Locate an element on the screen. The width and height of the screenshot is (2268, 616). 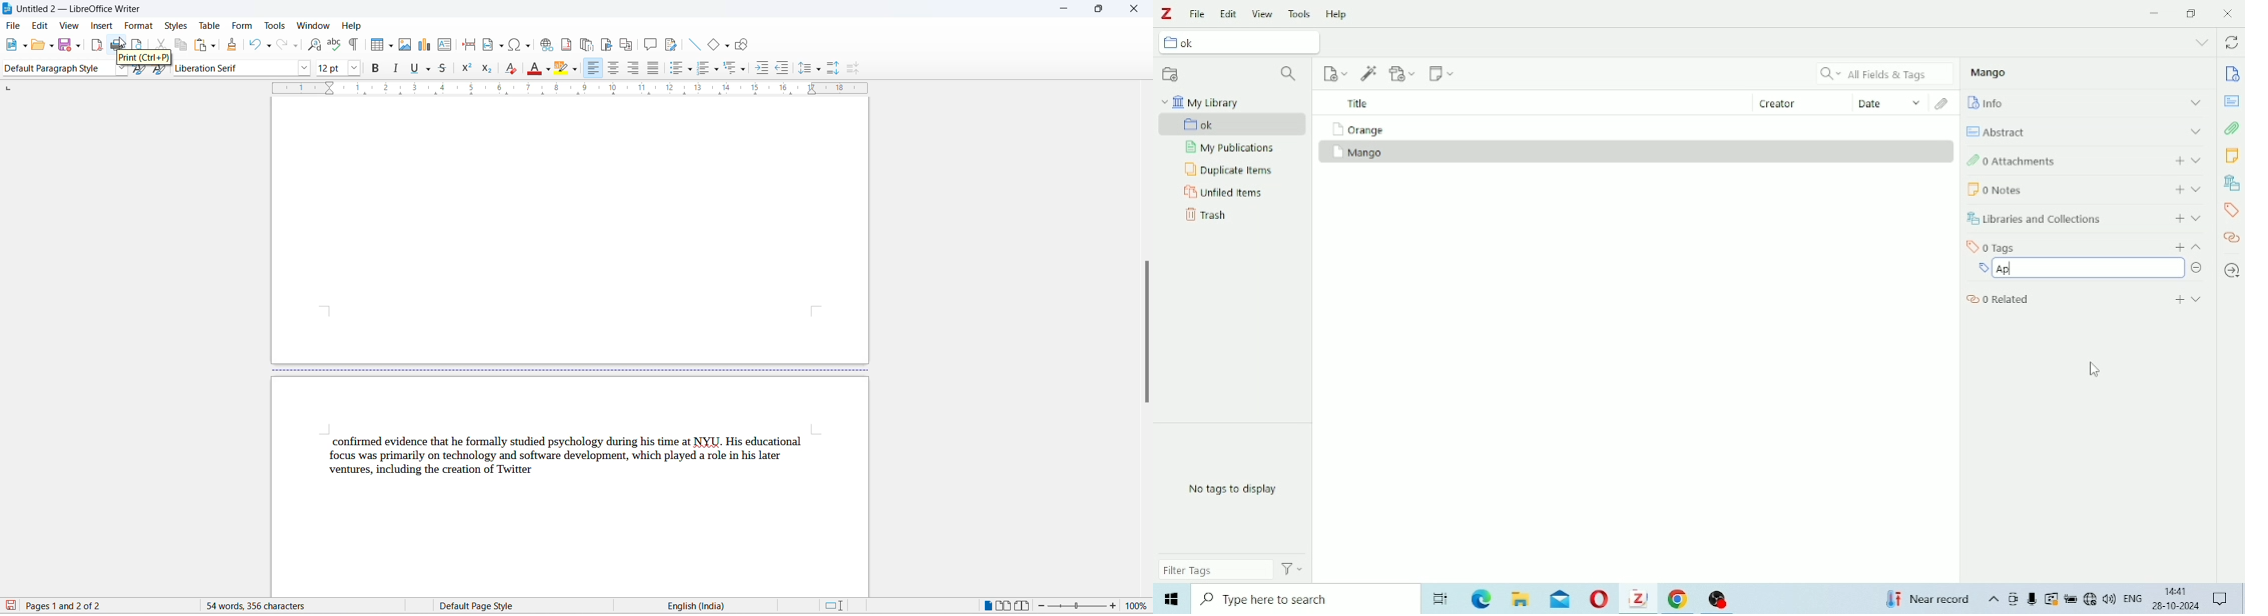
find and replace is located at coordinates (317, 44).